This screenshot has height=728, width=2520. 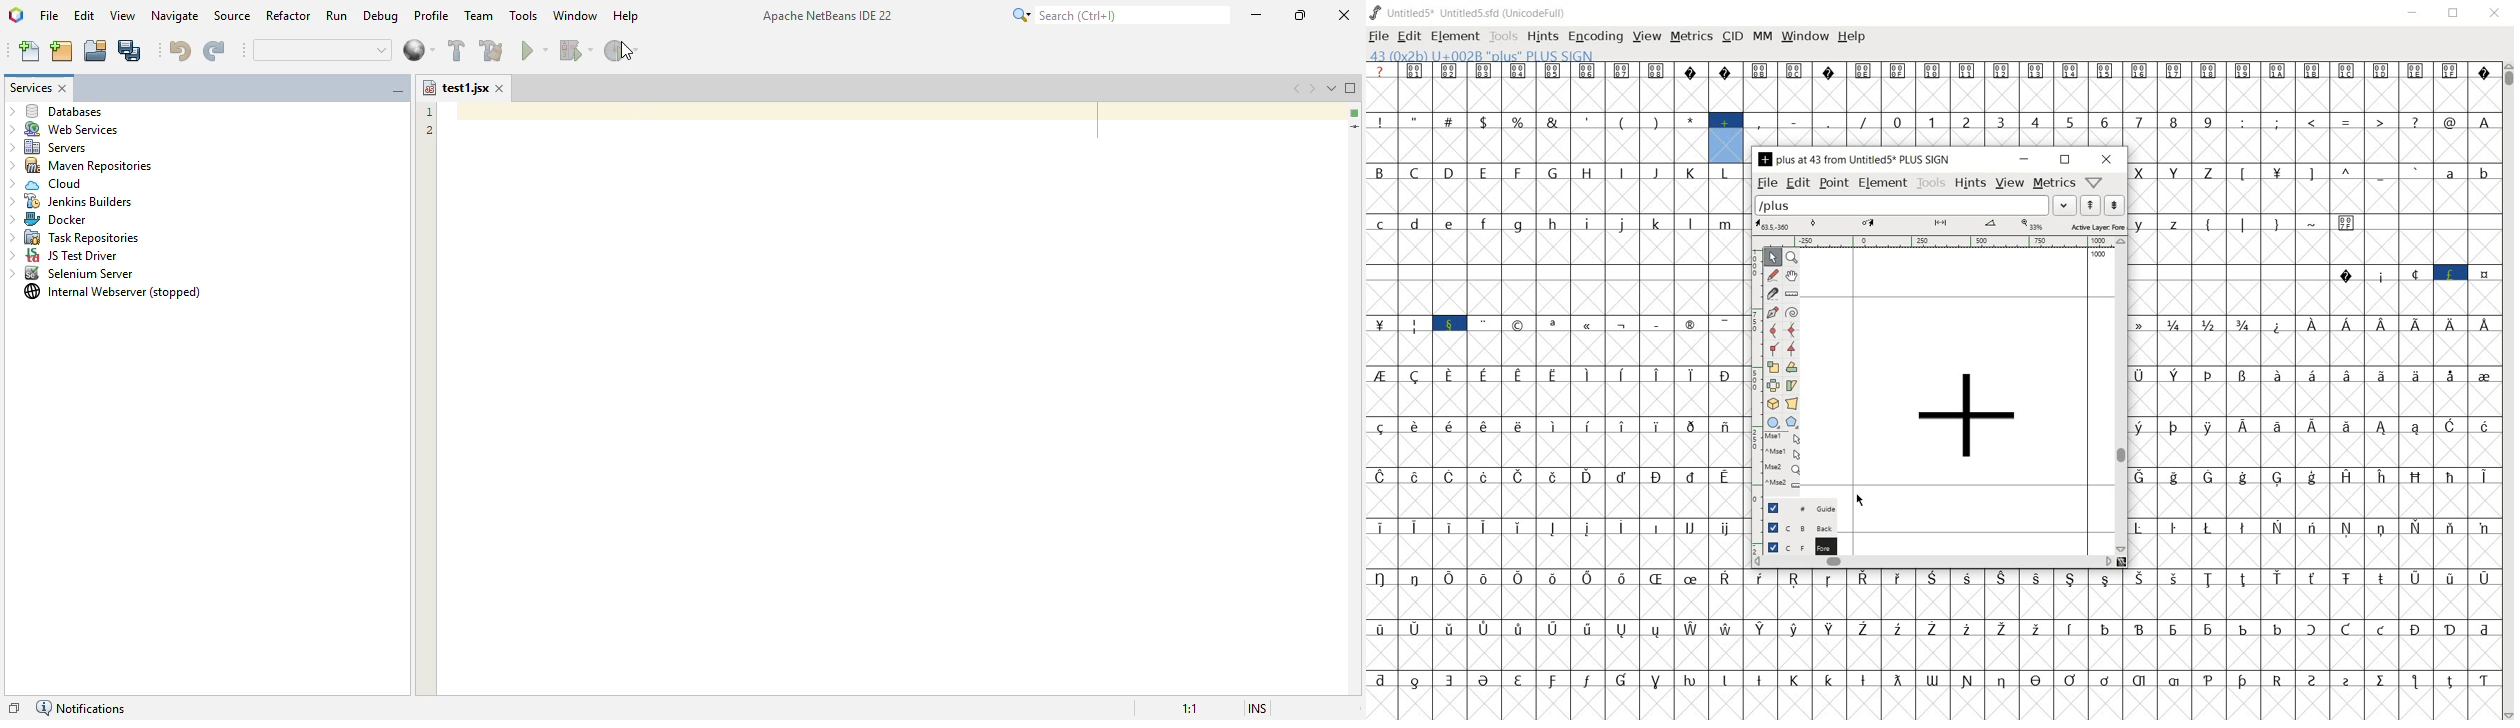 I want to click on perform a perspective transformation on the selection, so click(x=1792, y=403).